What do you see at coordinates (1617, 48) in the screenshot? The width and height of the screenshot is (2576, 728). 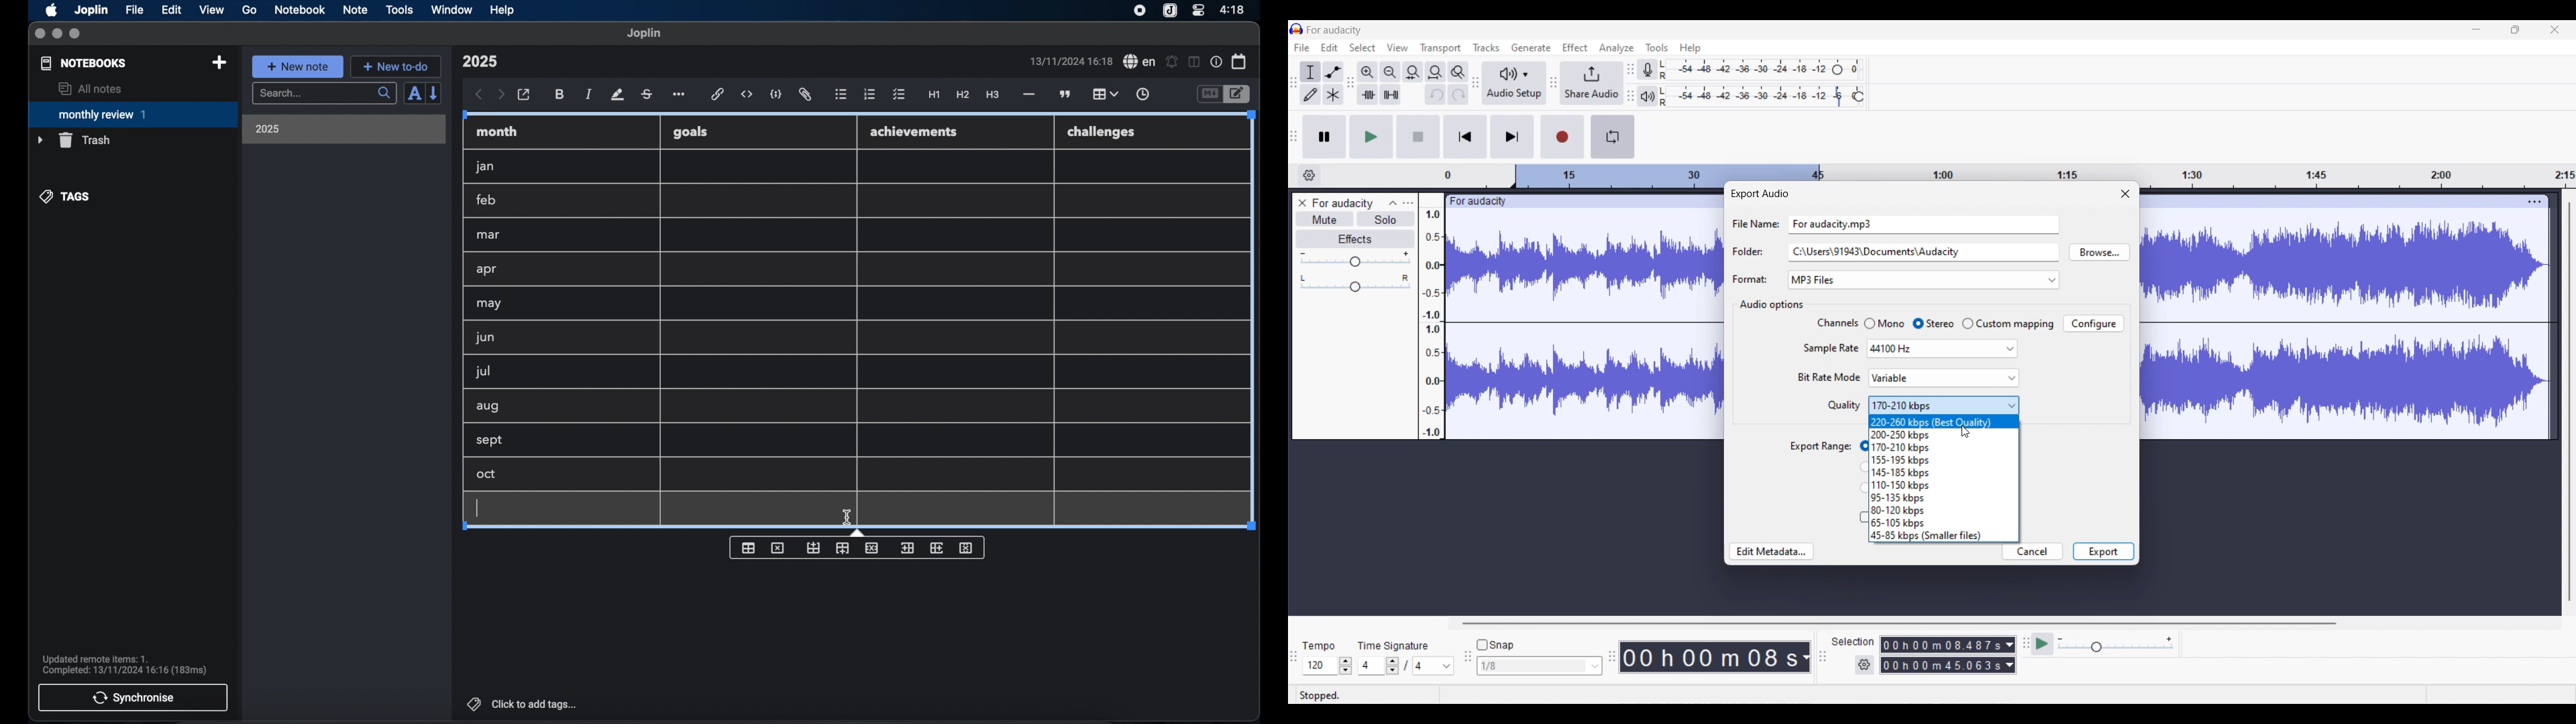 I see `Analyze menu` at bounding box center [1617, 48].